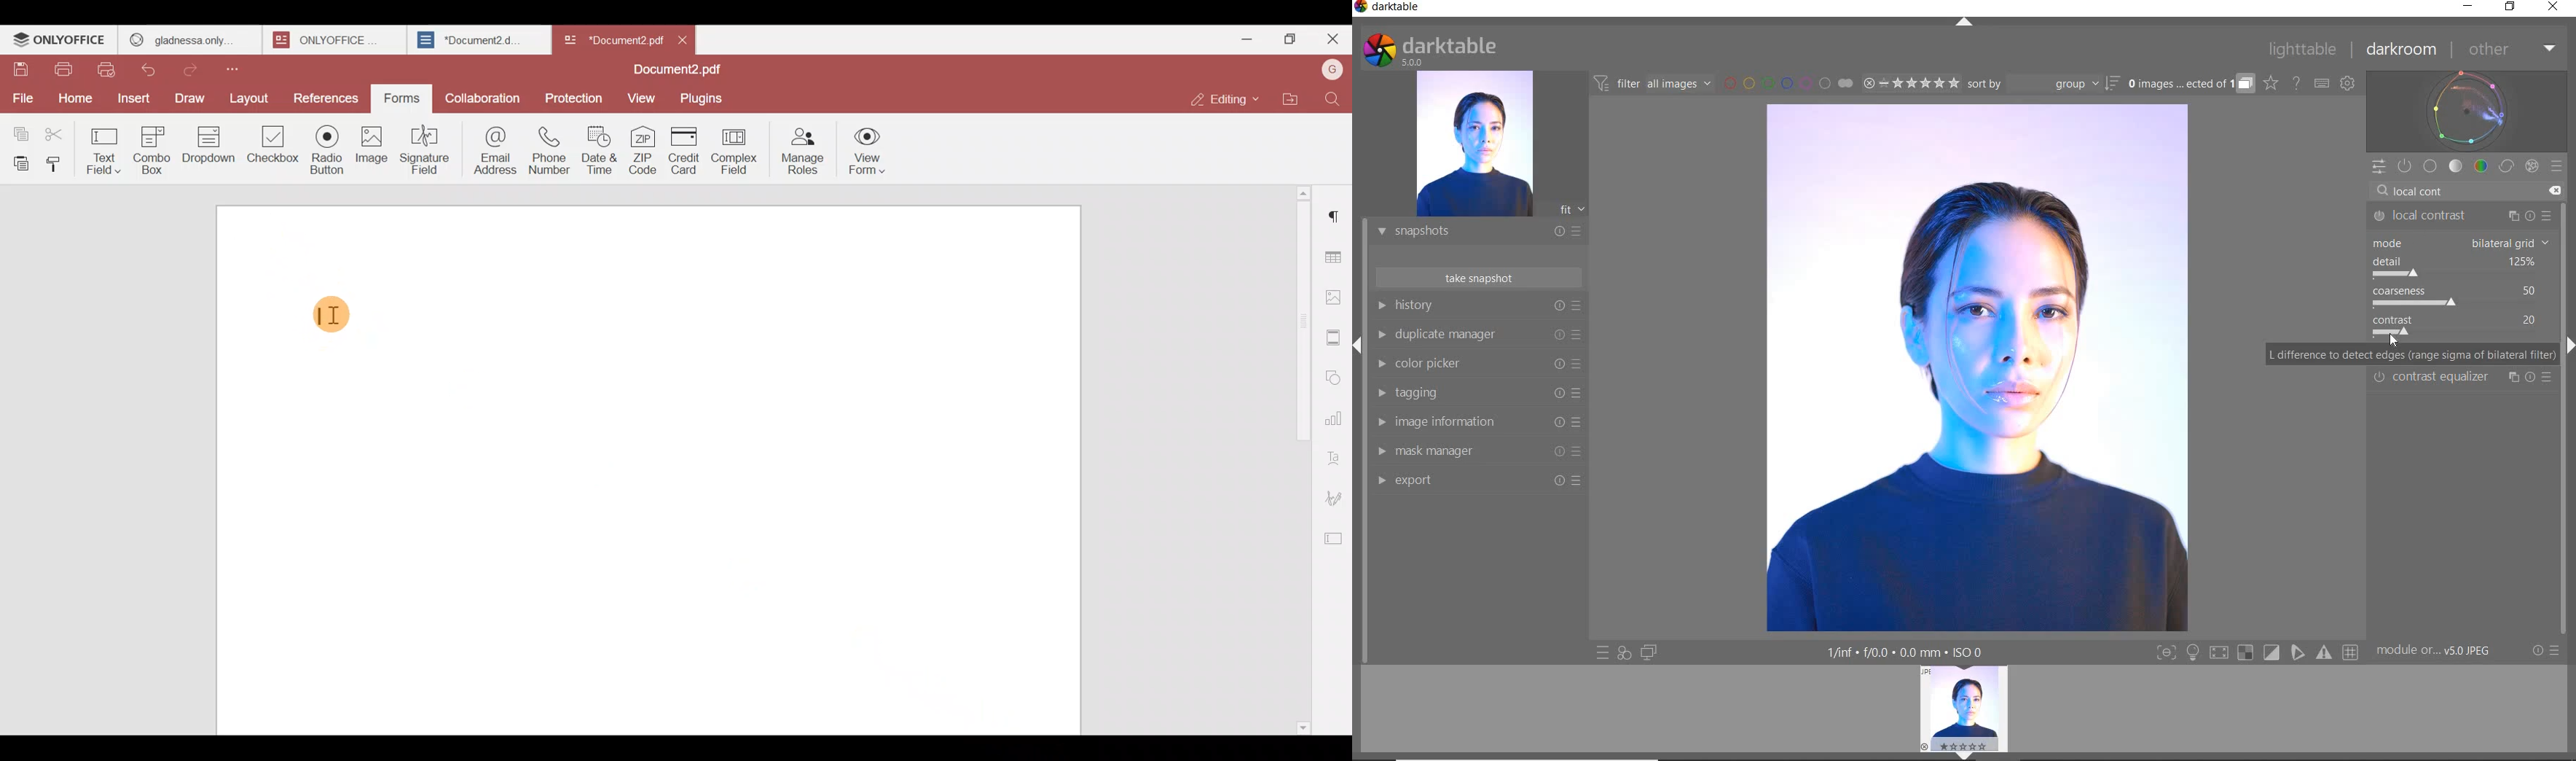 The height and width of the screenshot is (784, 2576). What do you see at coordinates (2556, 165) in the screenshot?
I see `PRESETS` at bounding box center [2556, 165].